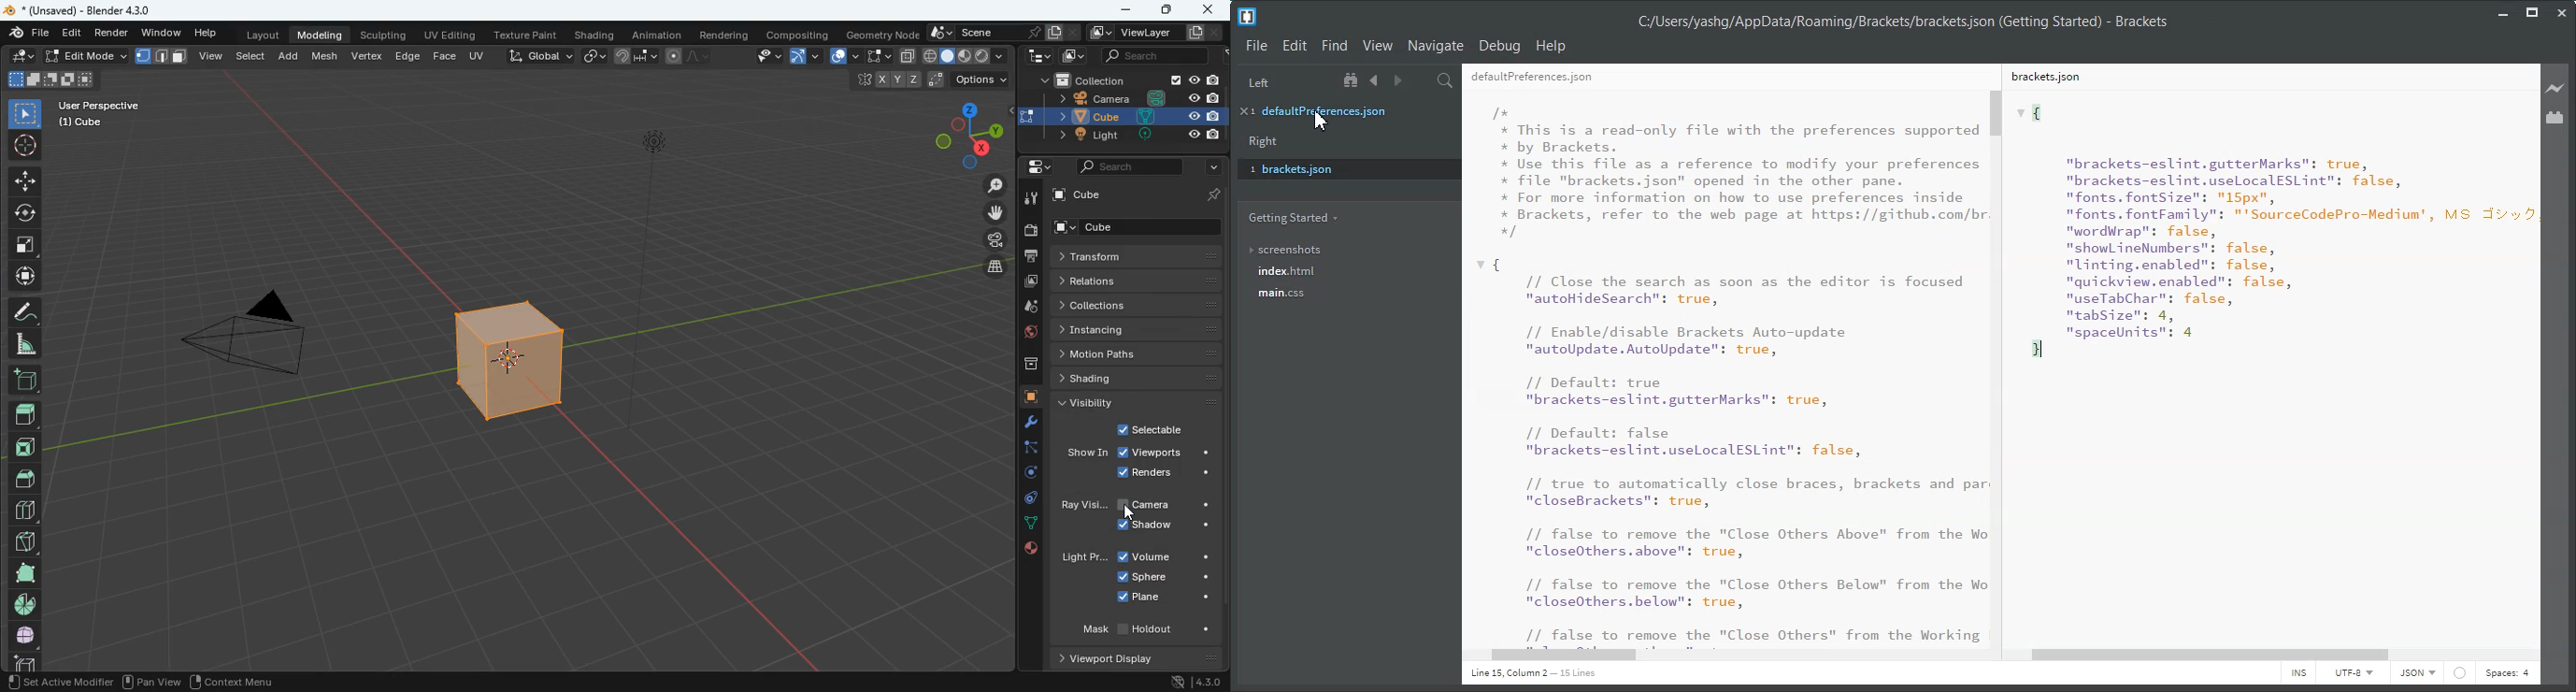  What do you see at coordinates (83, 123) in the screenshot?
I see `cube` at bounding box center [83, 123].